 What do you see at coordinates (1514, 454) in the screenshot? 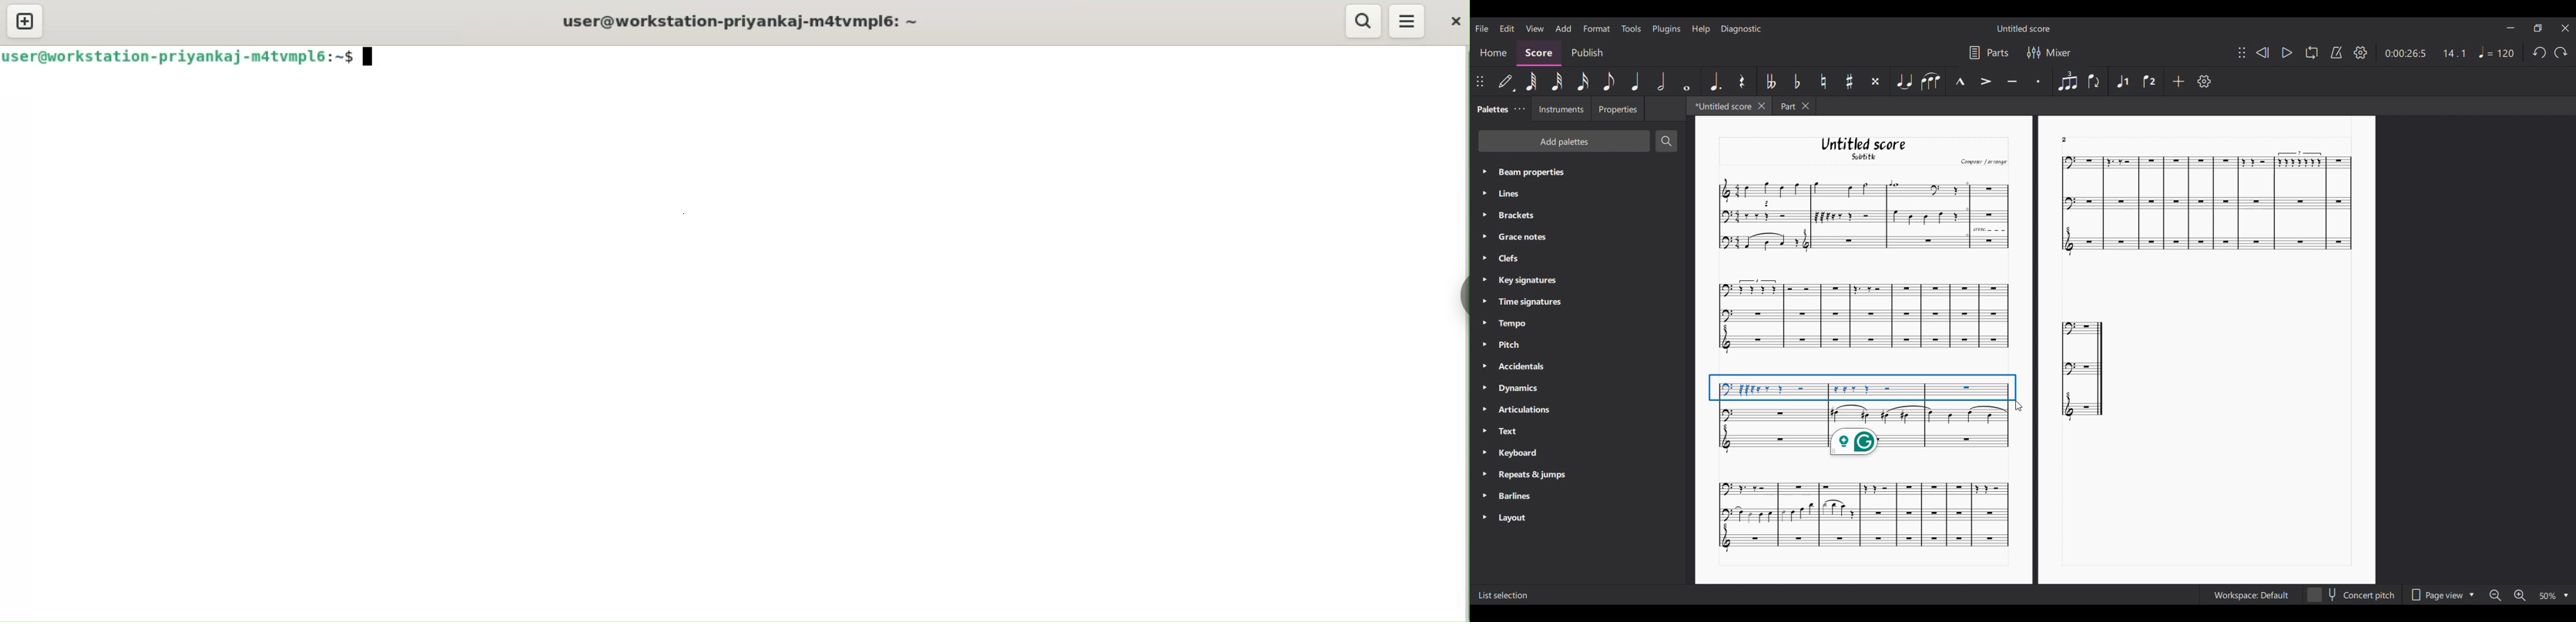
I see `> Keyboard` at bounding box center [1514, 454].